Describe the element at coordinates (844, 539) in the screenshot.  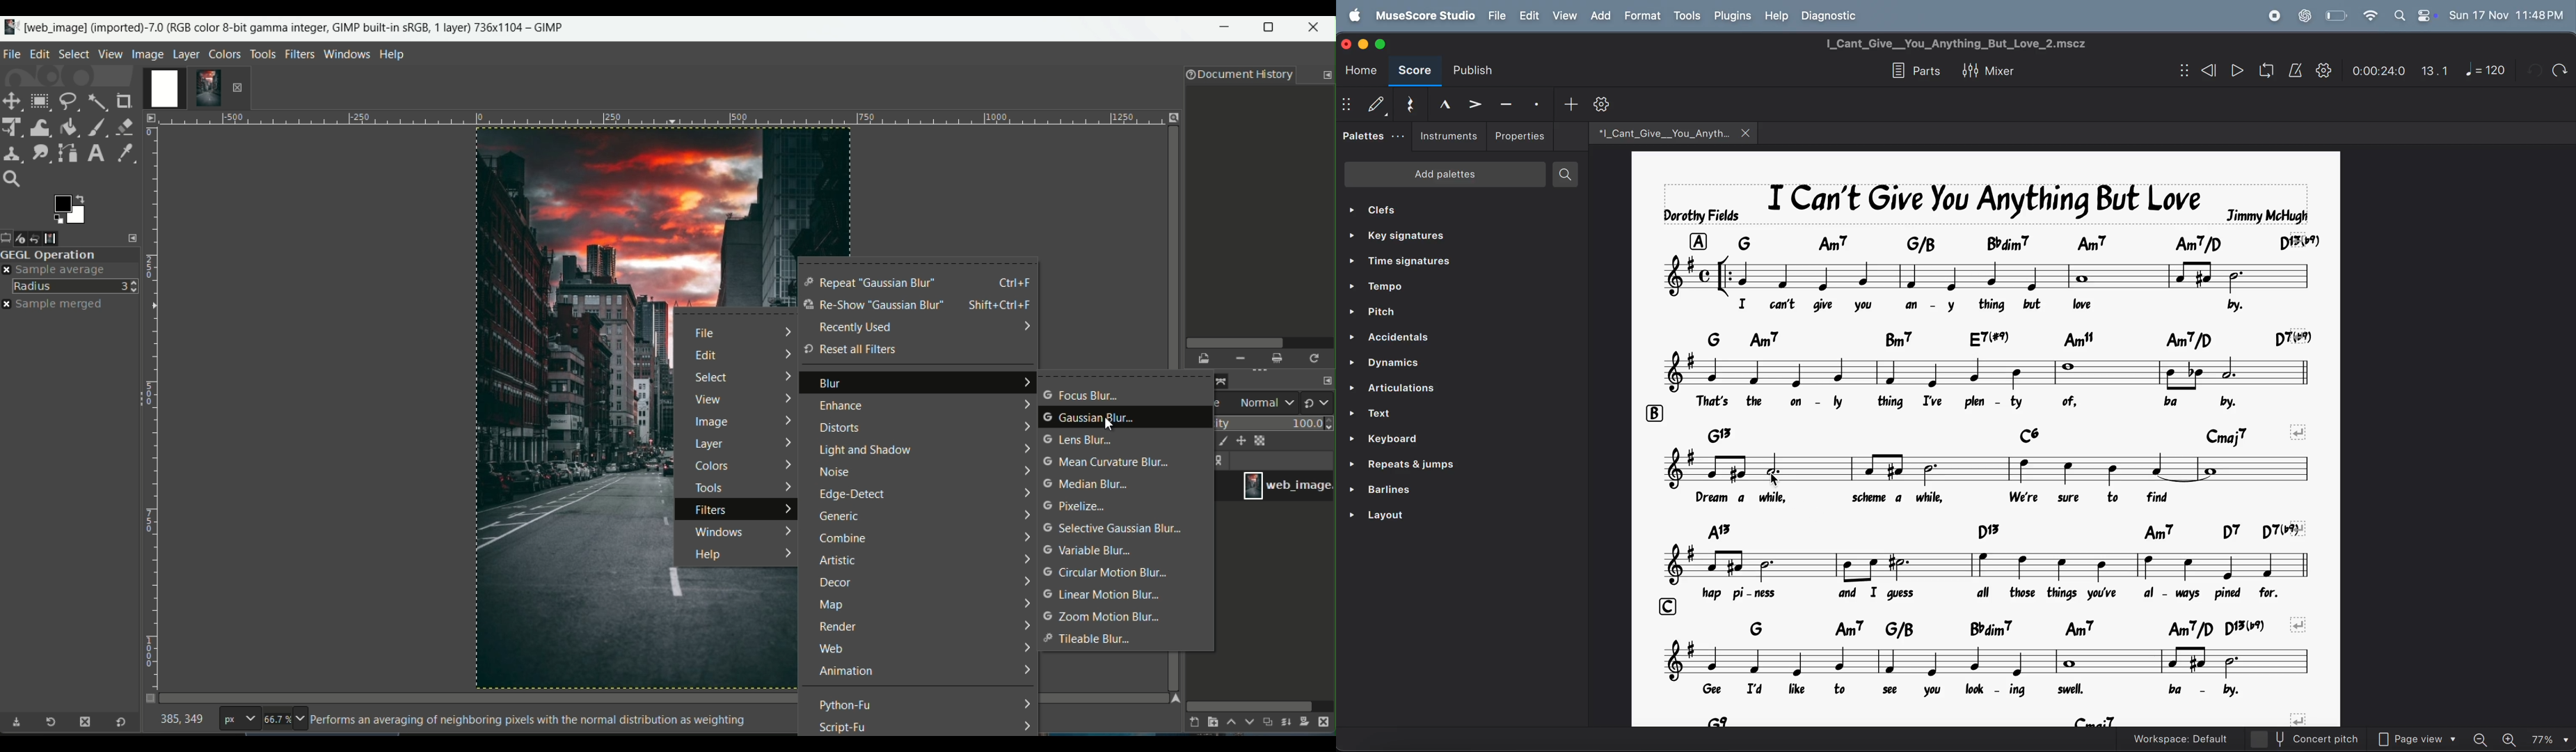
I see `combine` at that location.